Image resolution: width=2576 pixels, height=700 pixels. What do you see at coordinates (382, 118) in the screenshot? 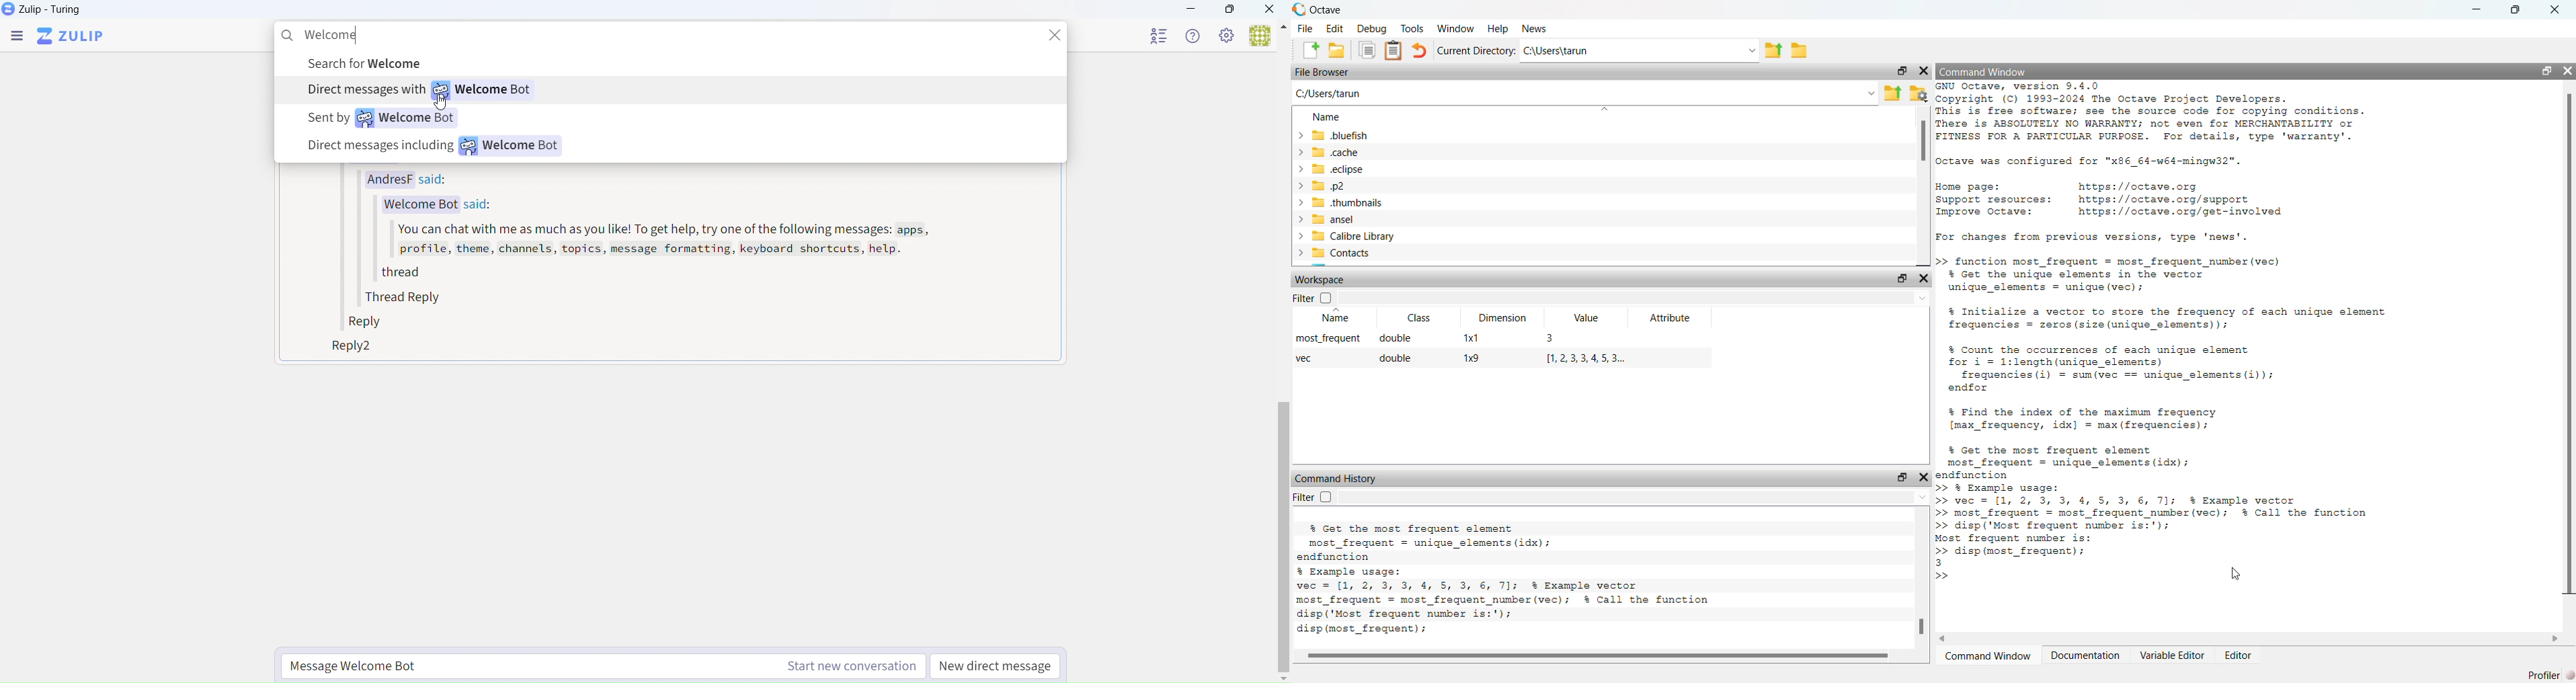
I see `Sent by  Welcome Bot` at bounding box center [382, 118].